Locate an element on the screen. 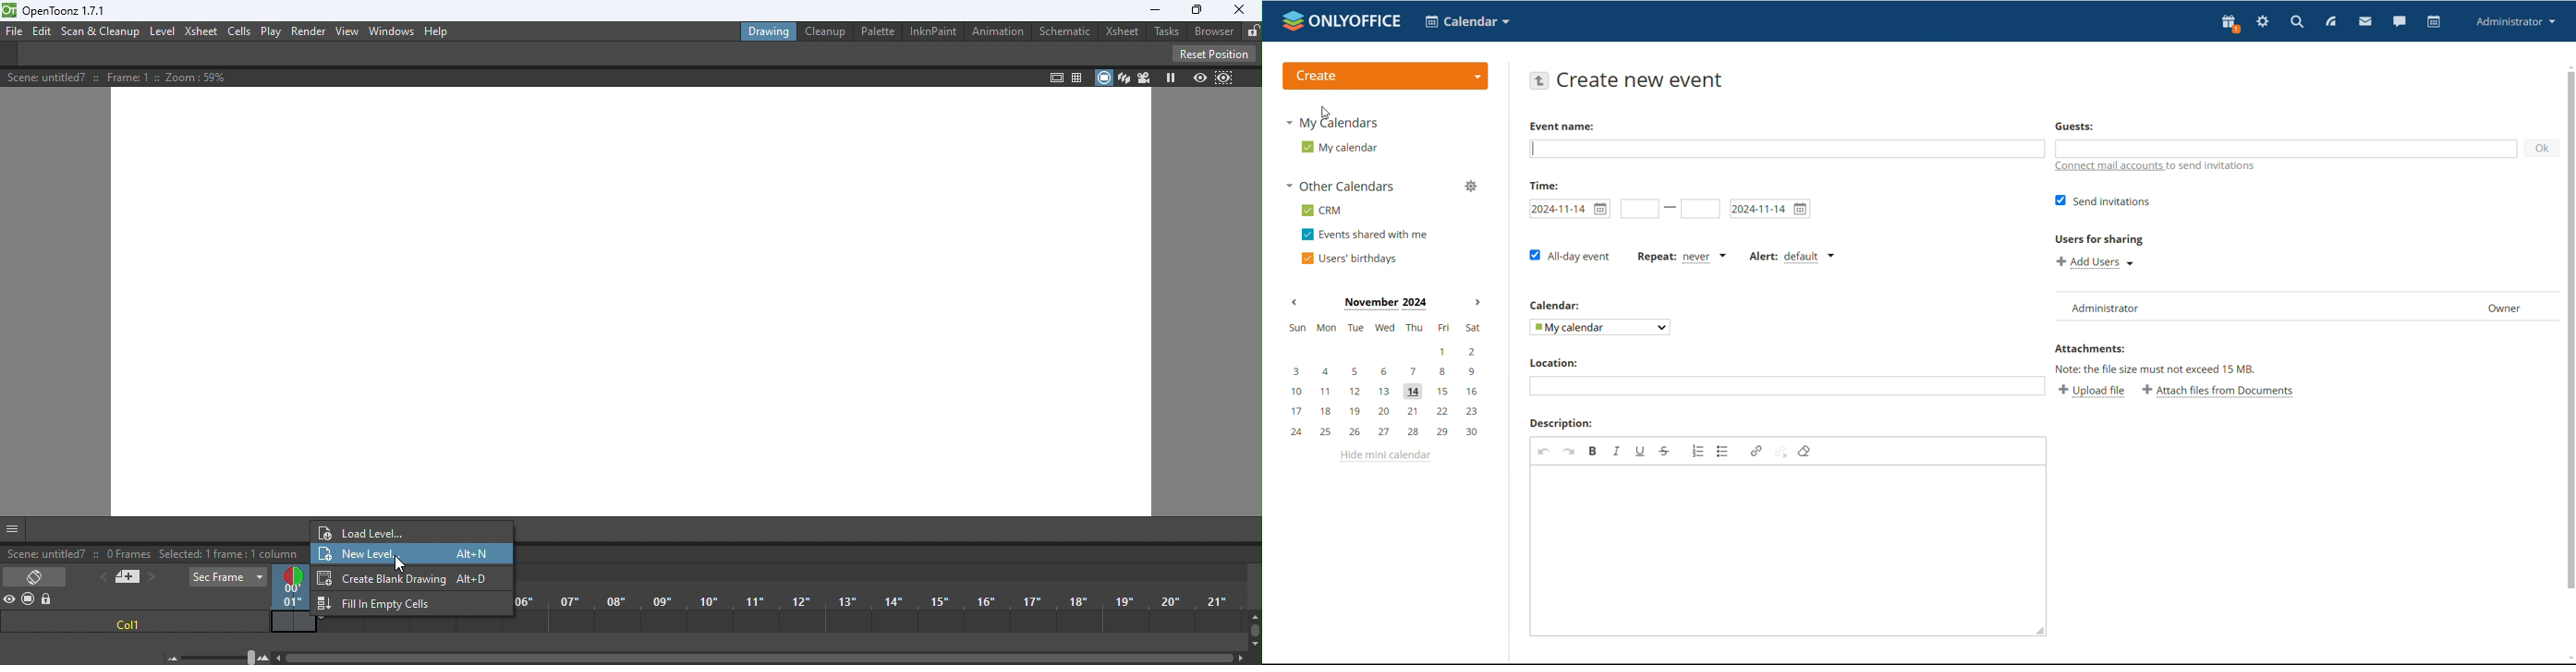  17, 18, 19, 20, 21, 22, 23 is located at coordinates (1388, 411).